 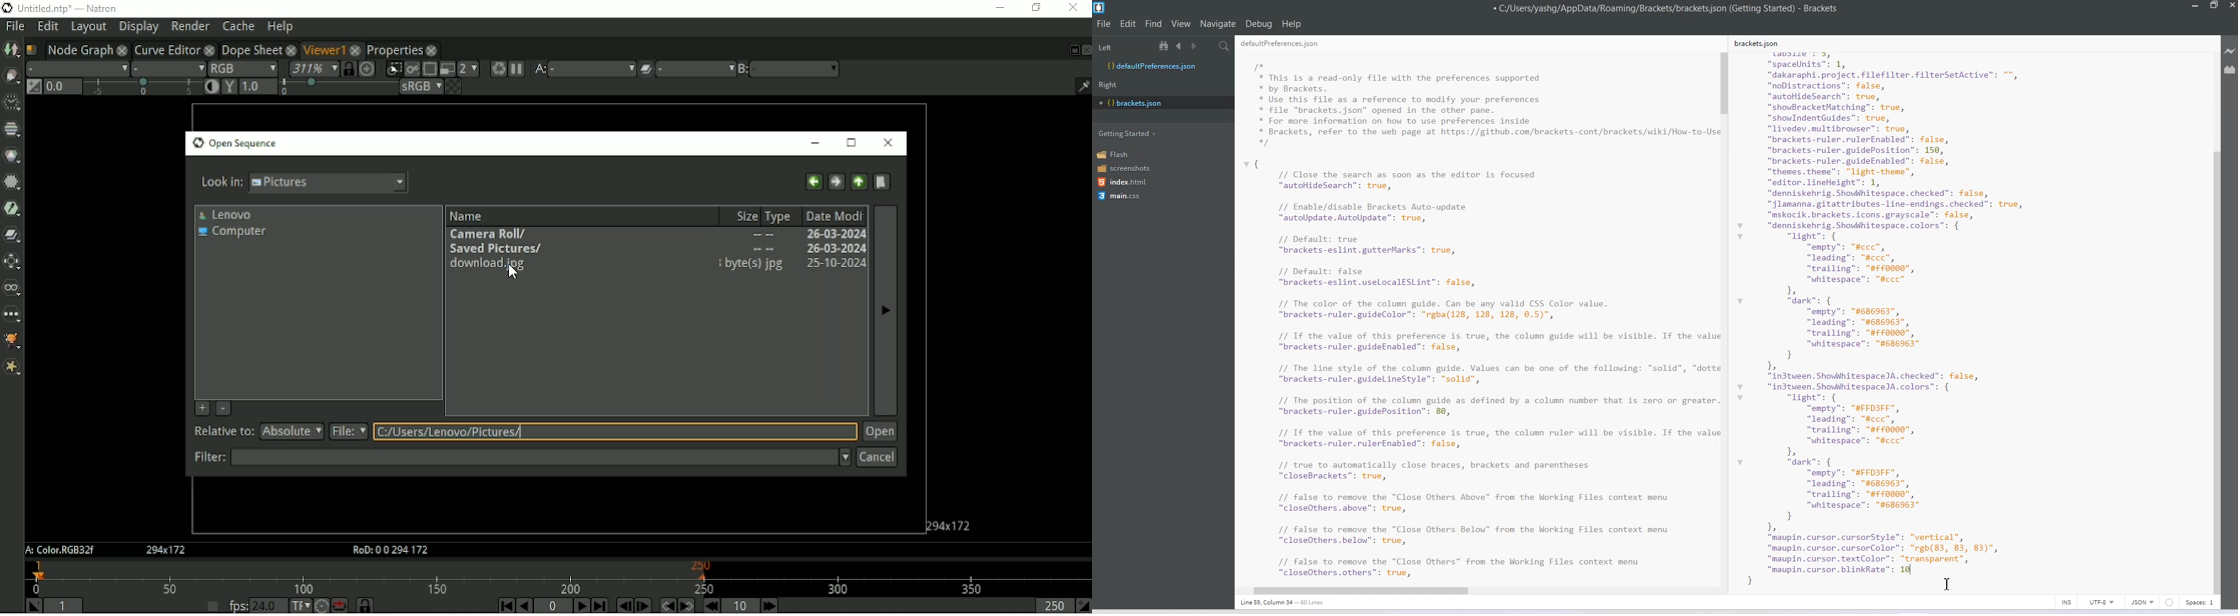 What do you see at coordinates (1071, 50) in the screenshot?
I see `Float pane` at bounding box center [1071, 50].